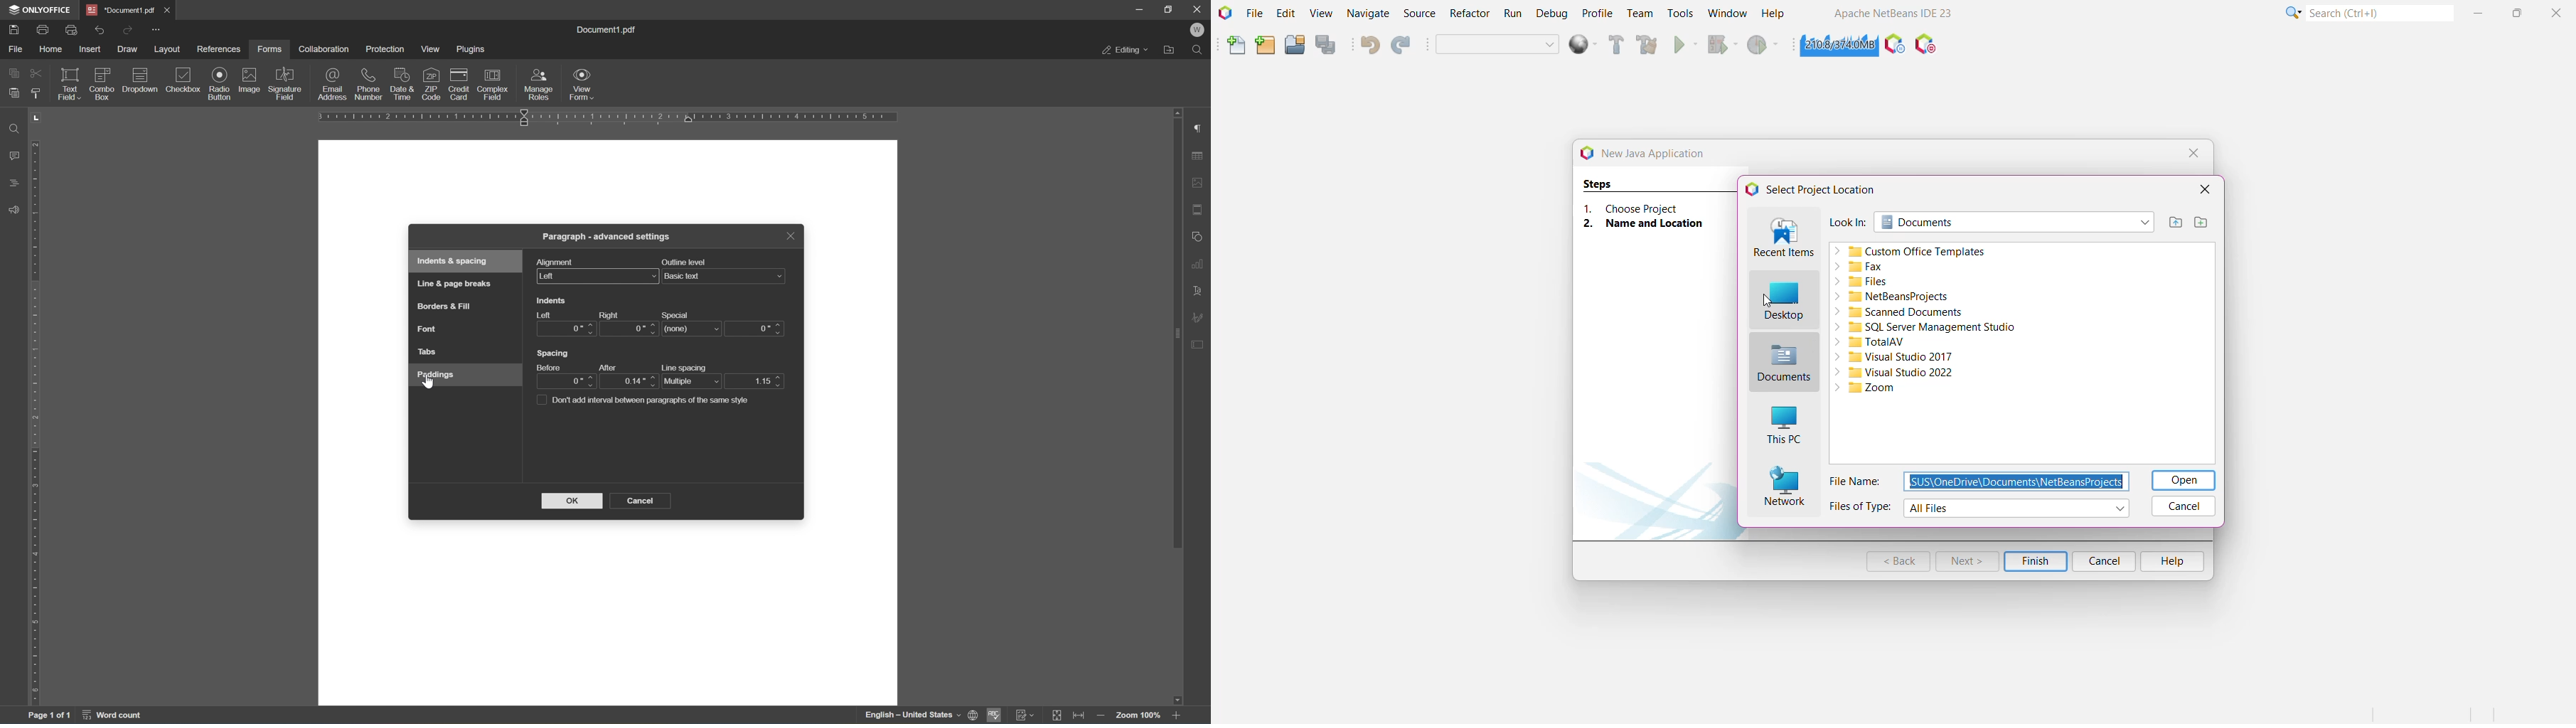 This screenshot has width=2576, height=728. Describe the element at coordinates (2016, 357) in the screenshot. I see `Visual Studio 2017` at that location.